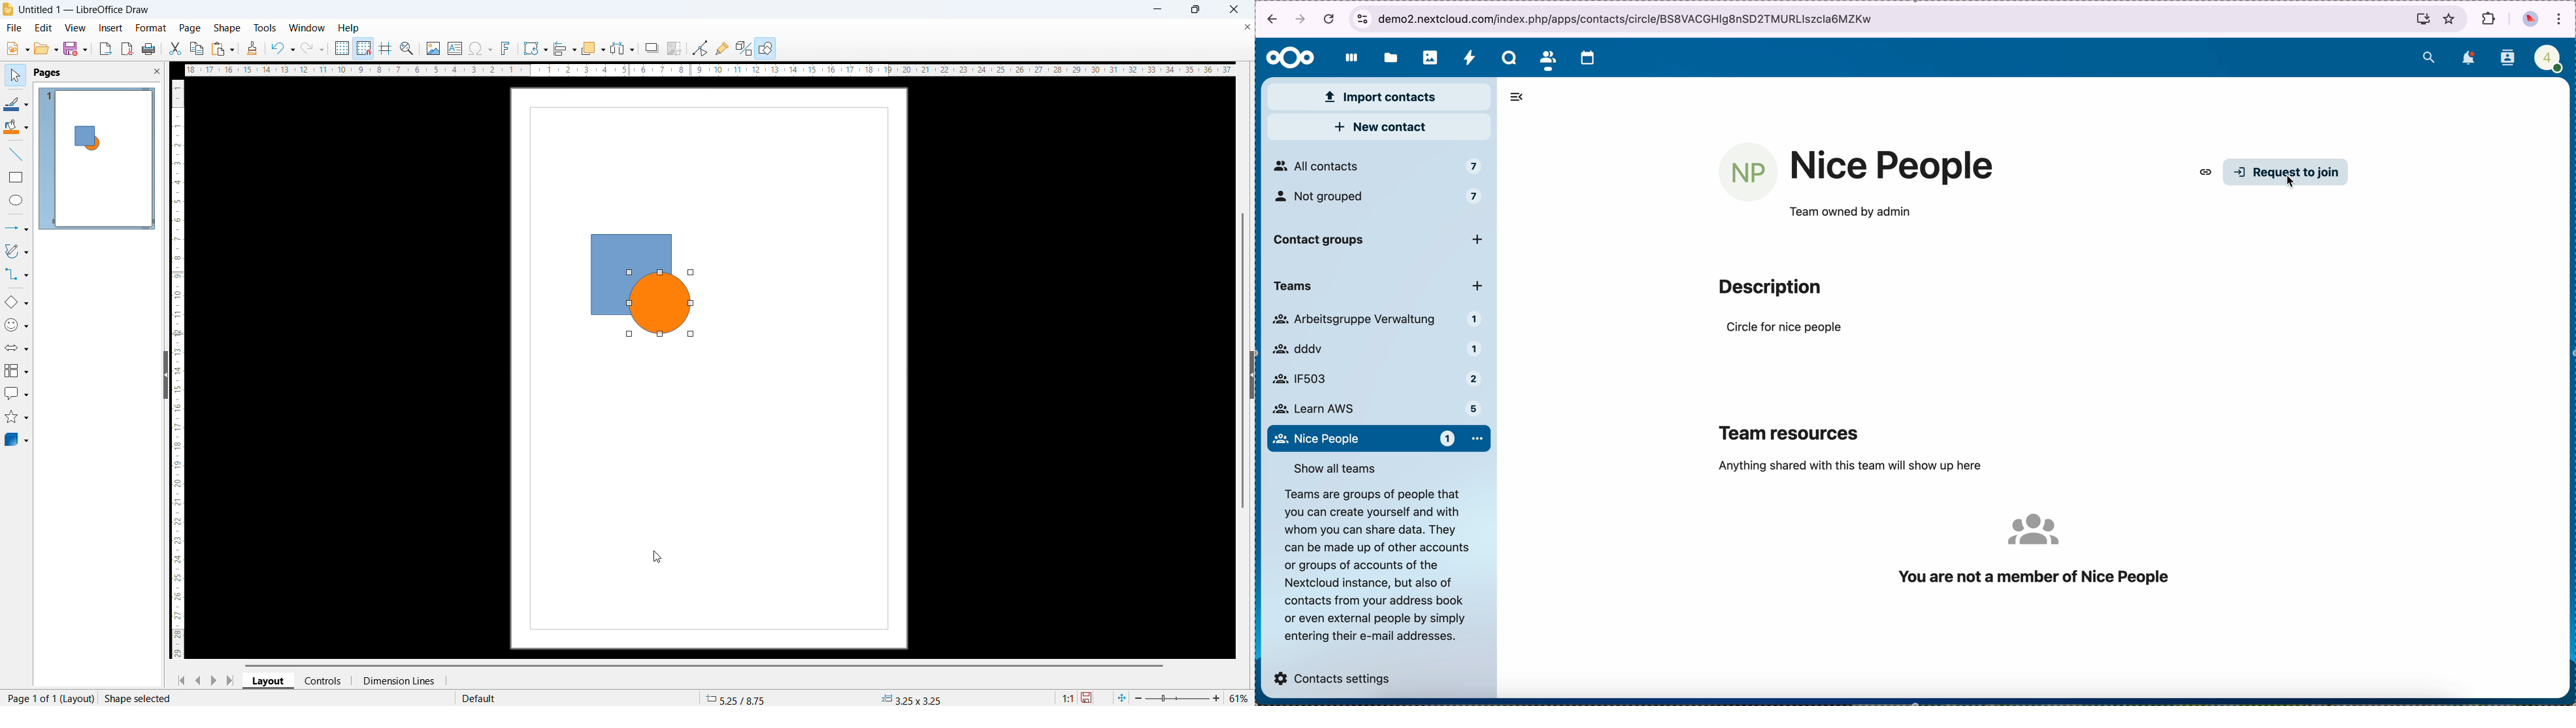 The width and height of the screenshot is (2576, 728). What do you see at coordinates (174, 49) in the screenshot?
I see `cut ` at bounding box center [174, 49].